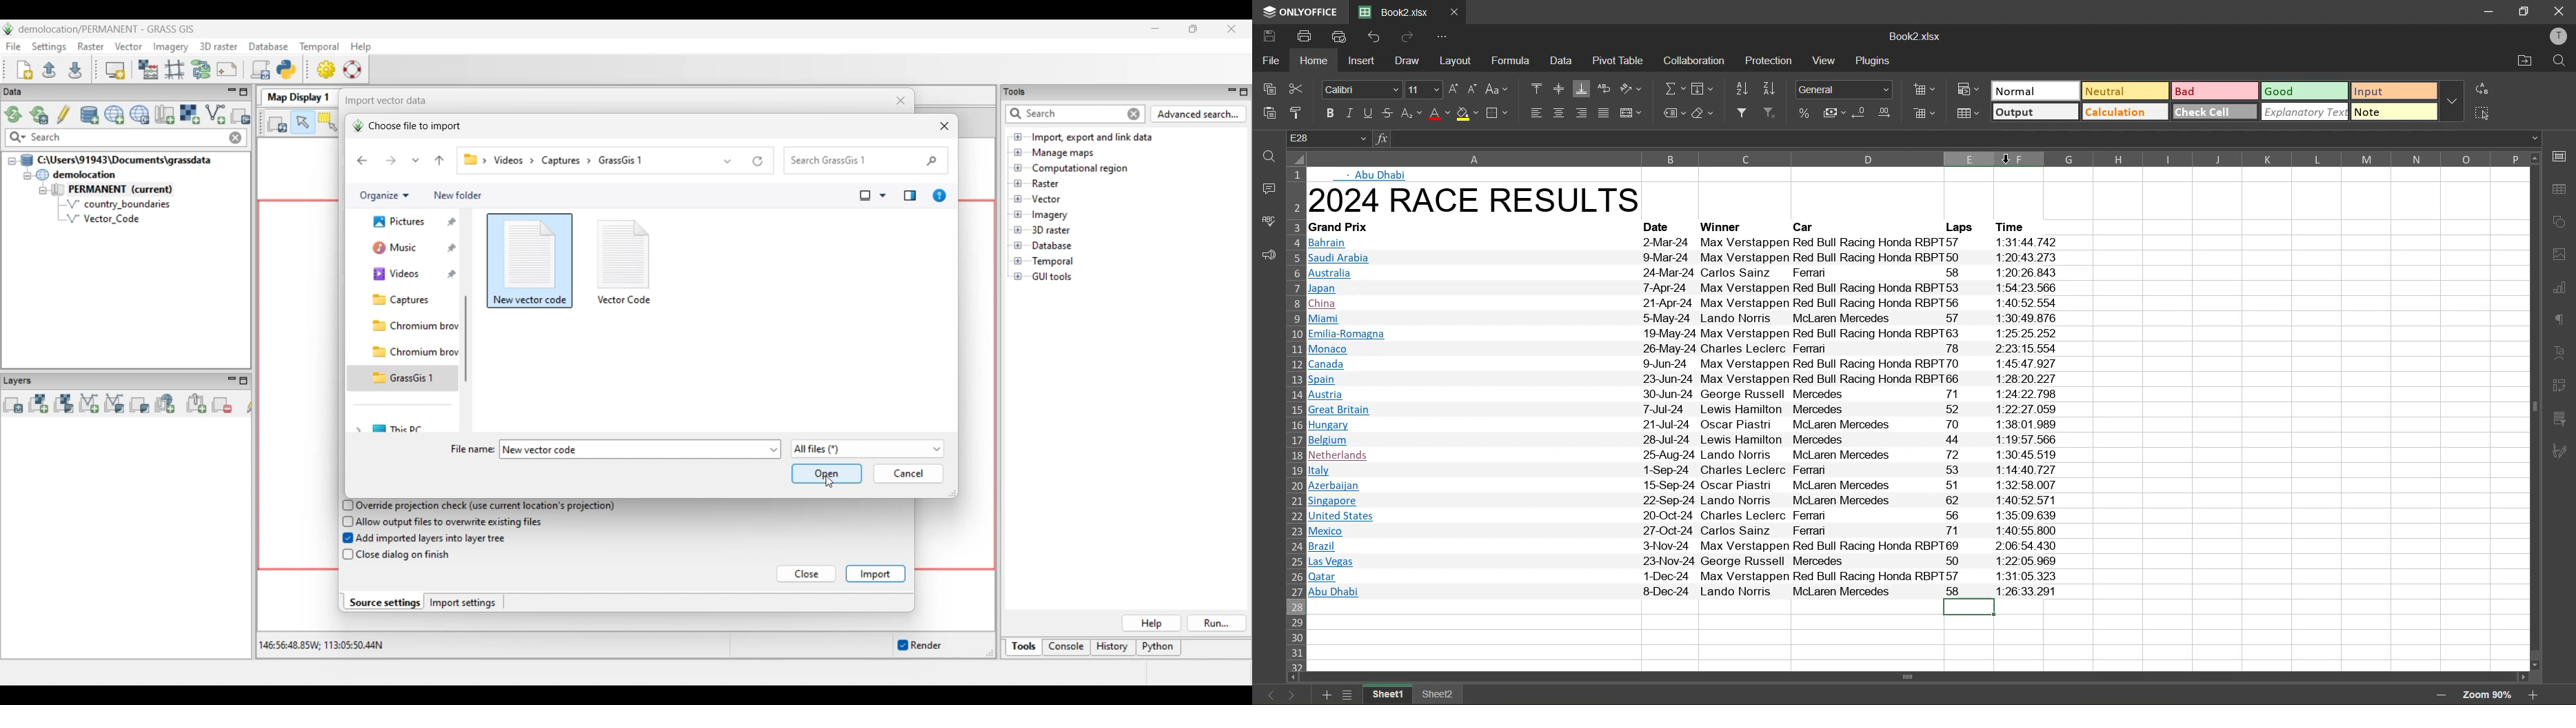 The width and height of the screenshot is (2576, 728). Describe the element at coordinates (2014, 226) in the screenshot. I see `Time` at that location.